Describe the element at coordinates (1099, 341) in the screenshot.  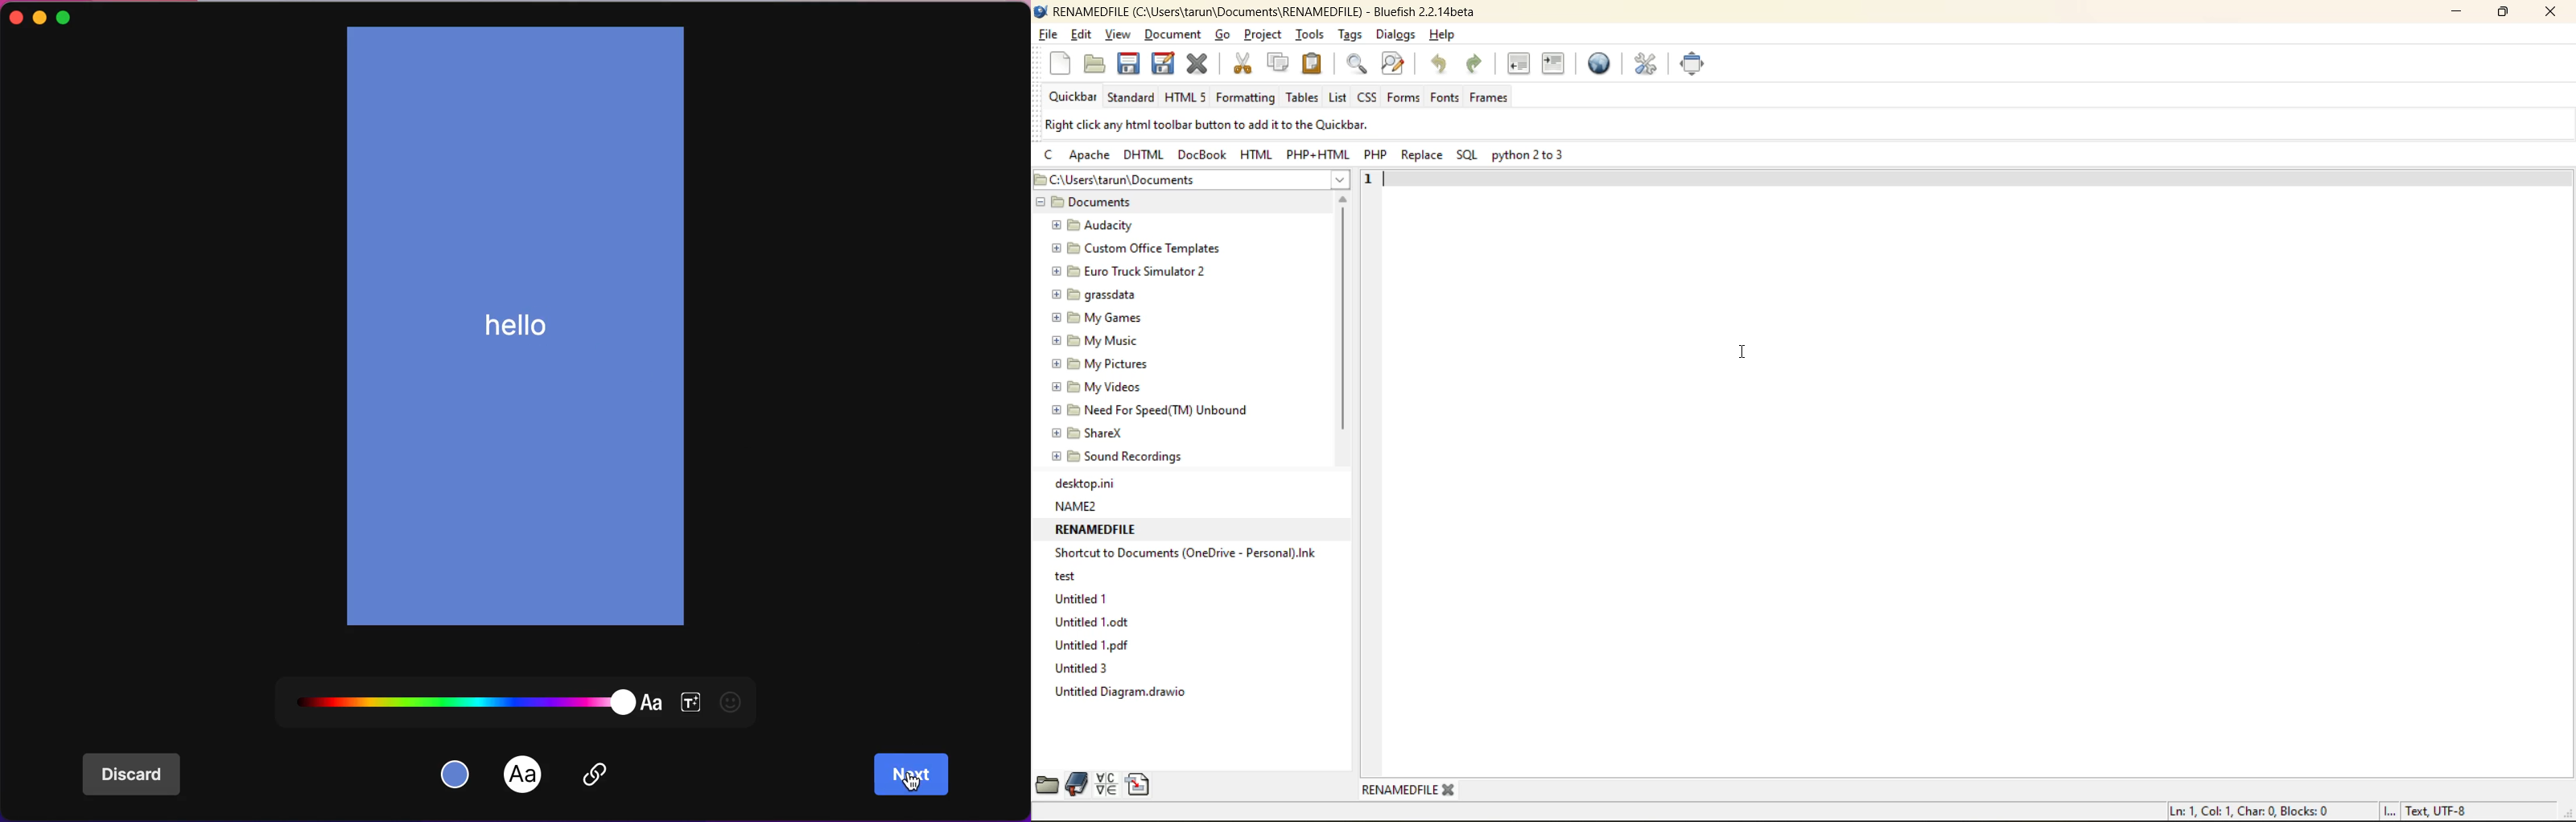
I see `My Music` at that location.